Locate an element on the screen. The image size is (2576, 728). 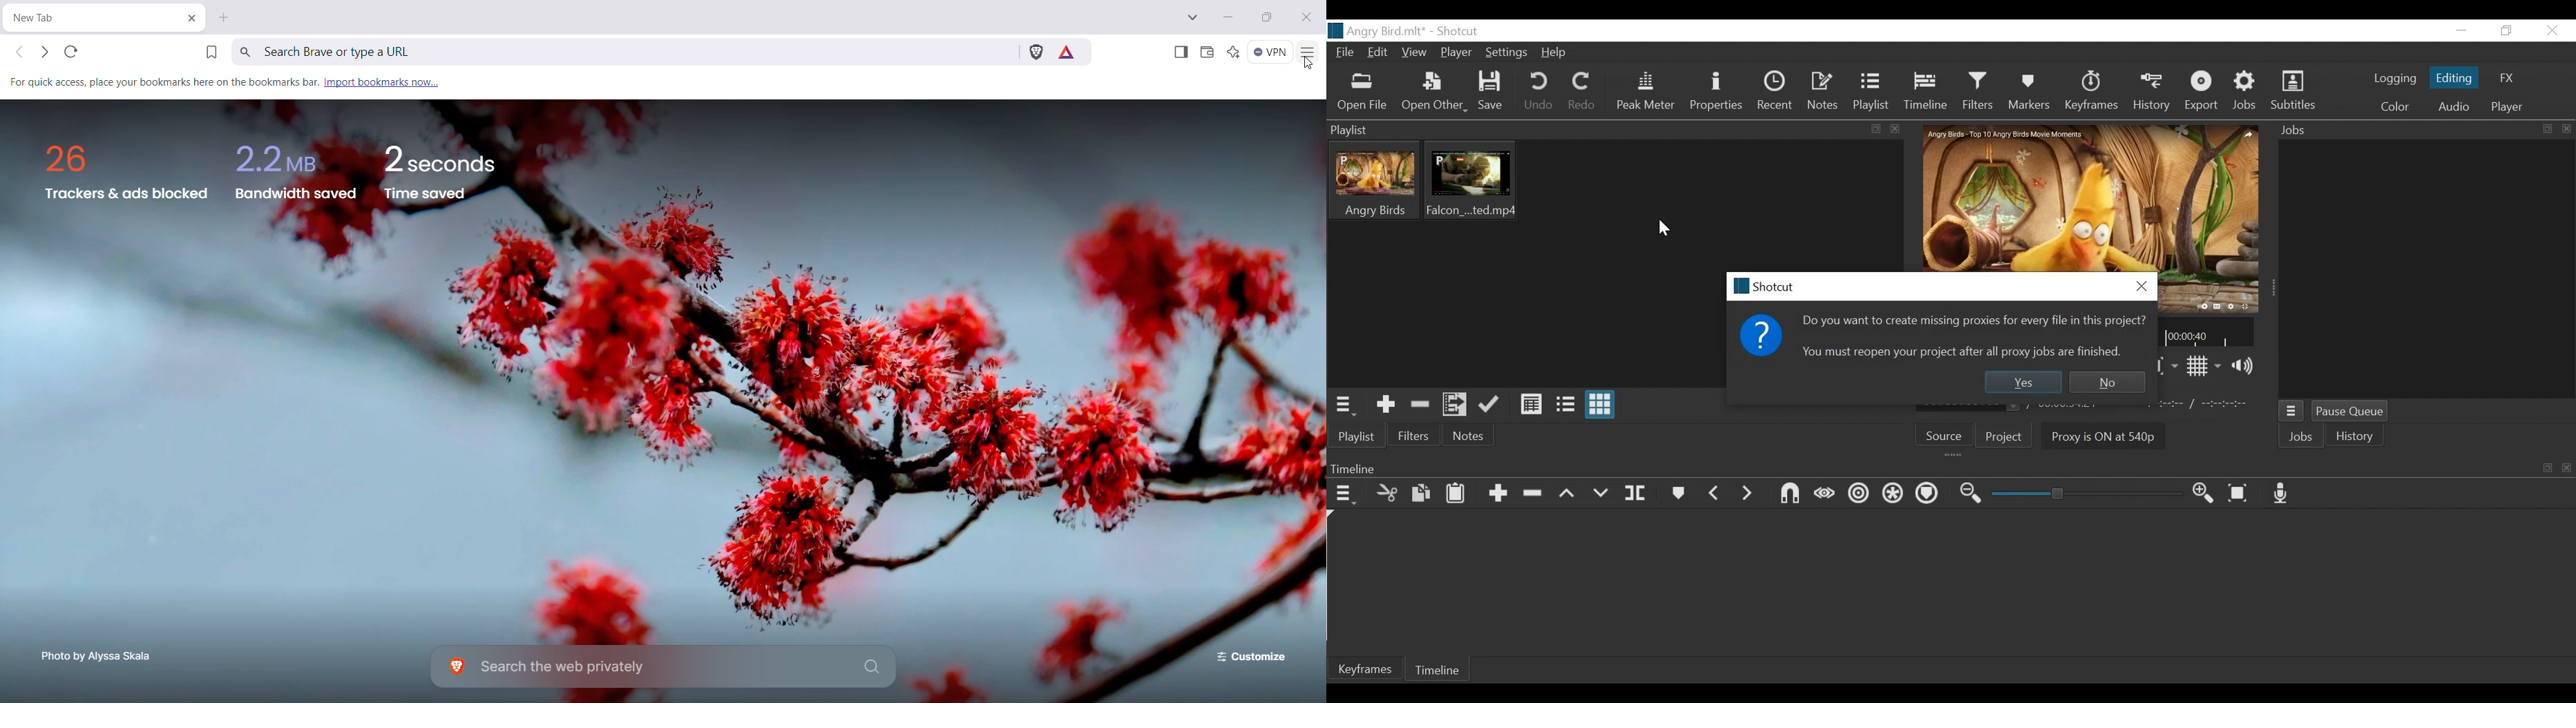
Timeline is located at coordinates (1927, 92).